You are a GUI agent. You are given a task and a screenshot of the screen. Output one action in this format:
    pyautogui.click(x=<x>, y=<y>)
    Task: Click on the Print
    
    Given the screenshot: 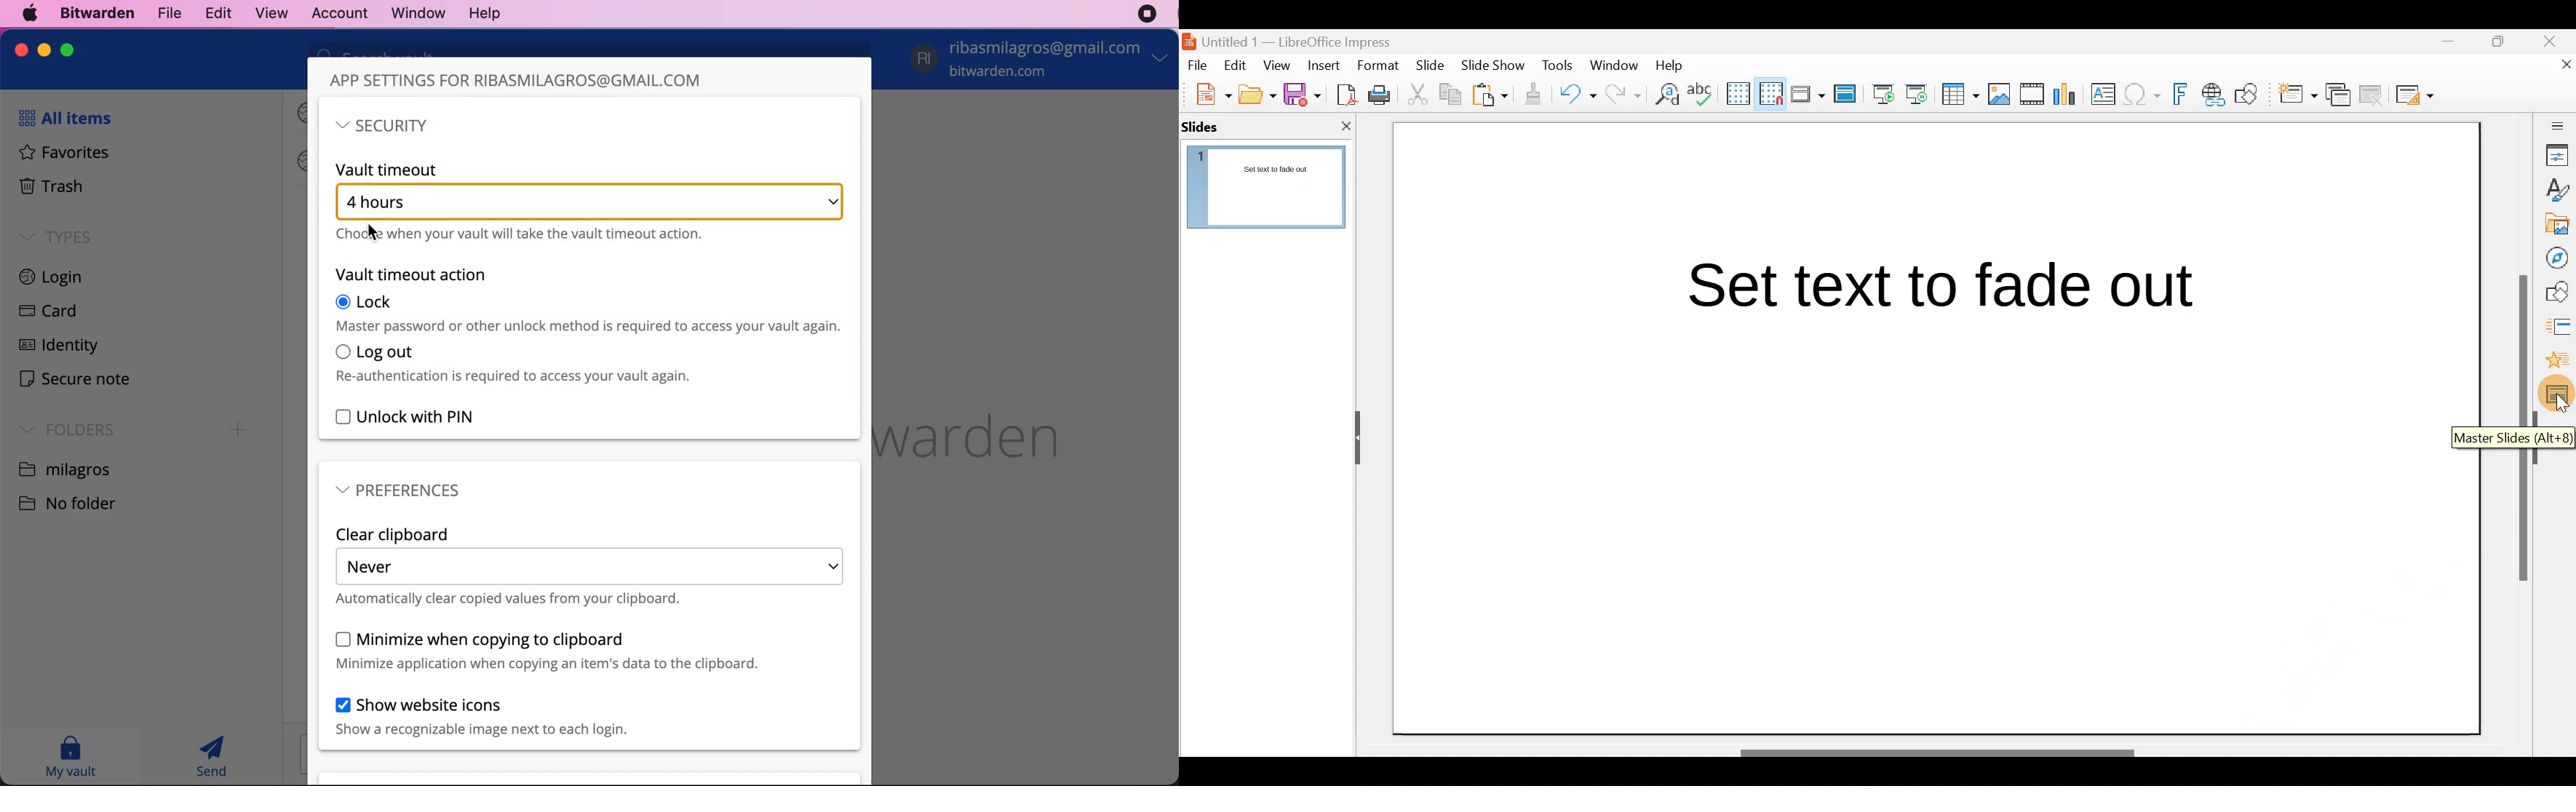 What is the action you would take?
    pyautogui.click(x=1383, y=96)
    